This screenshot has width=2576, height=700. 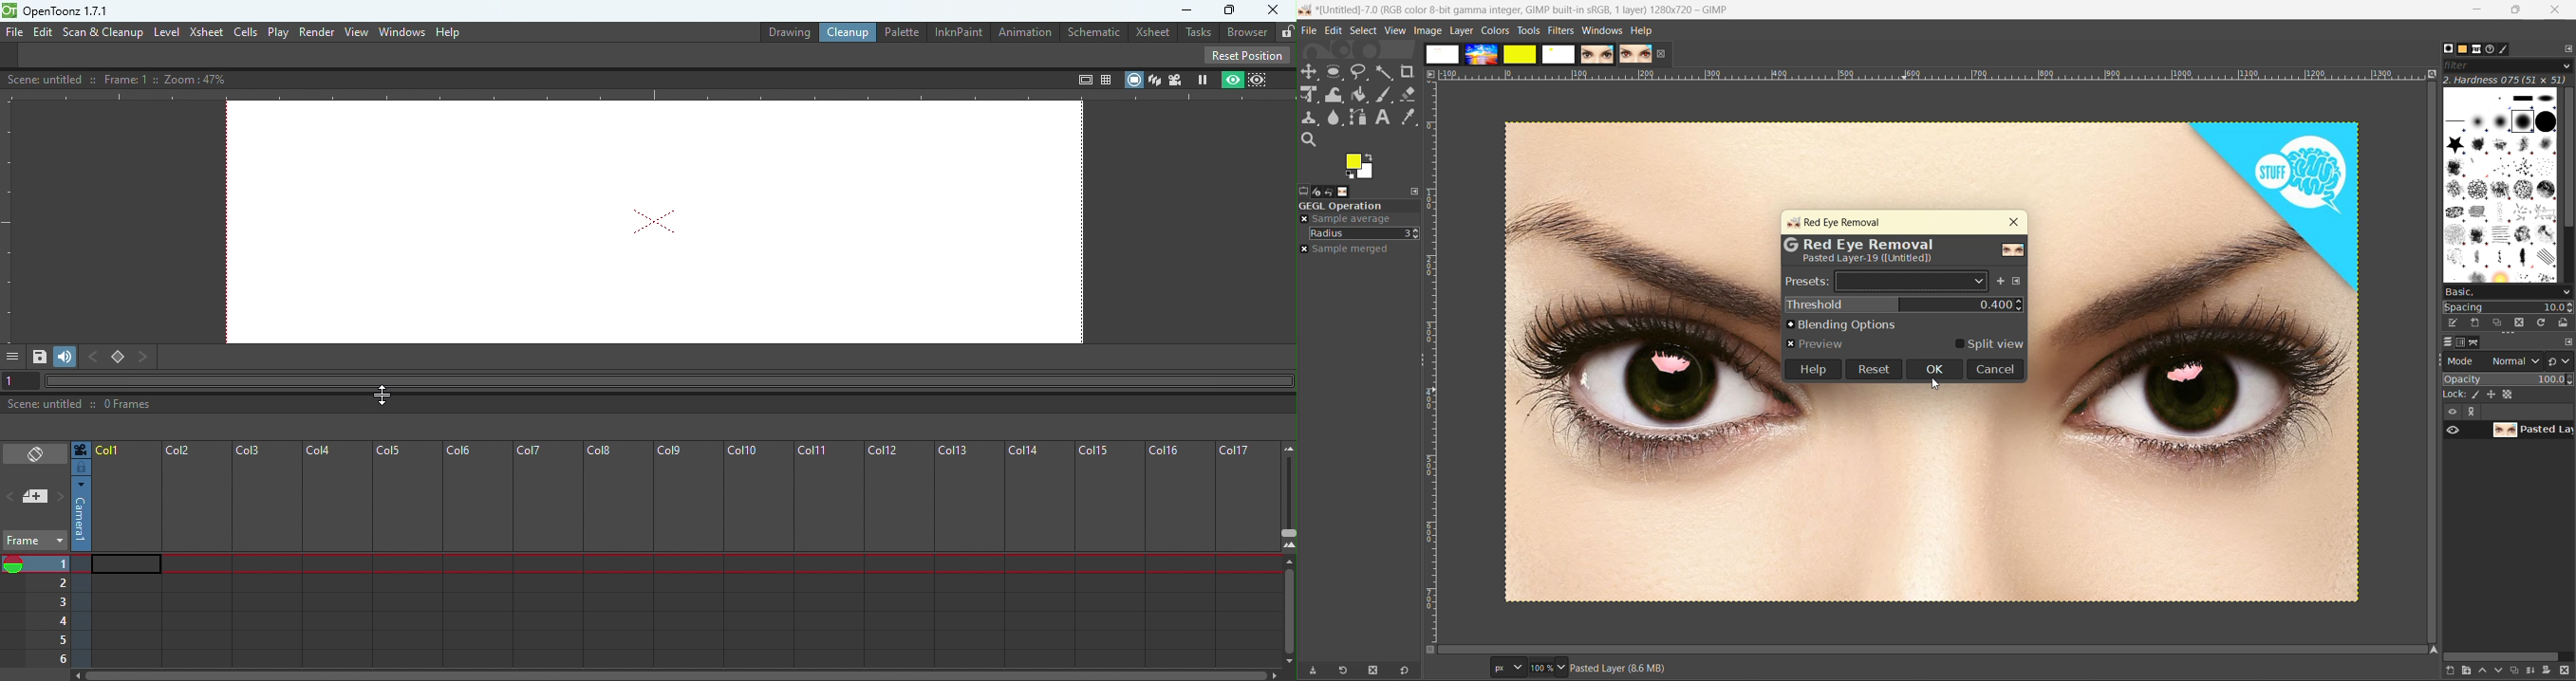 What do you see at coordinates (1288, 543) in the screenshot?
I see `Zoom in` at bounding box center [1288, 543].